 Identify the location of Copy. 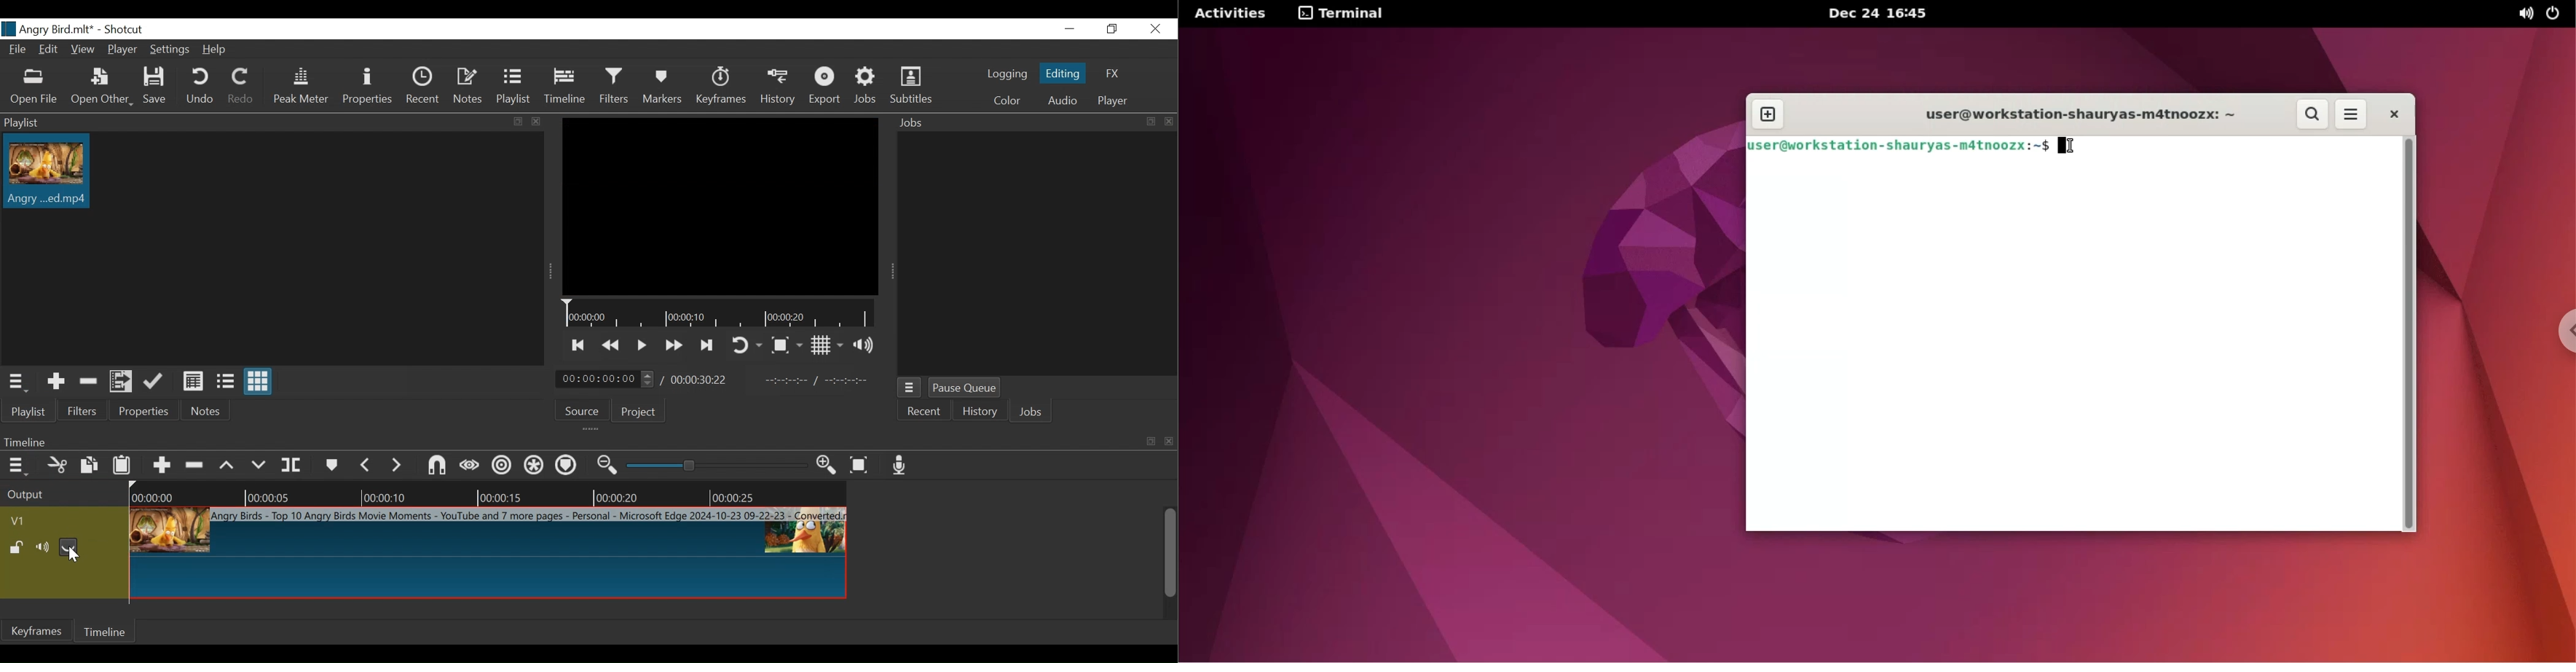
(89, 465).